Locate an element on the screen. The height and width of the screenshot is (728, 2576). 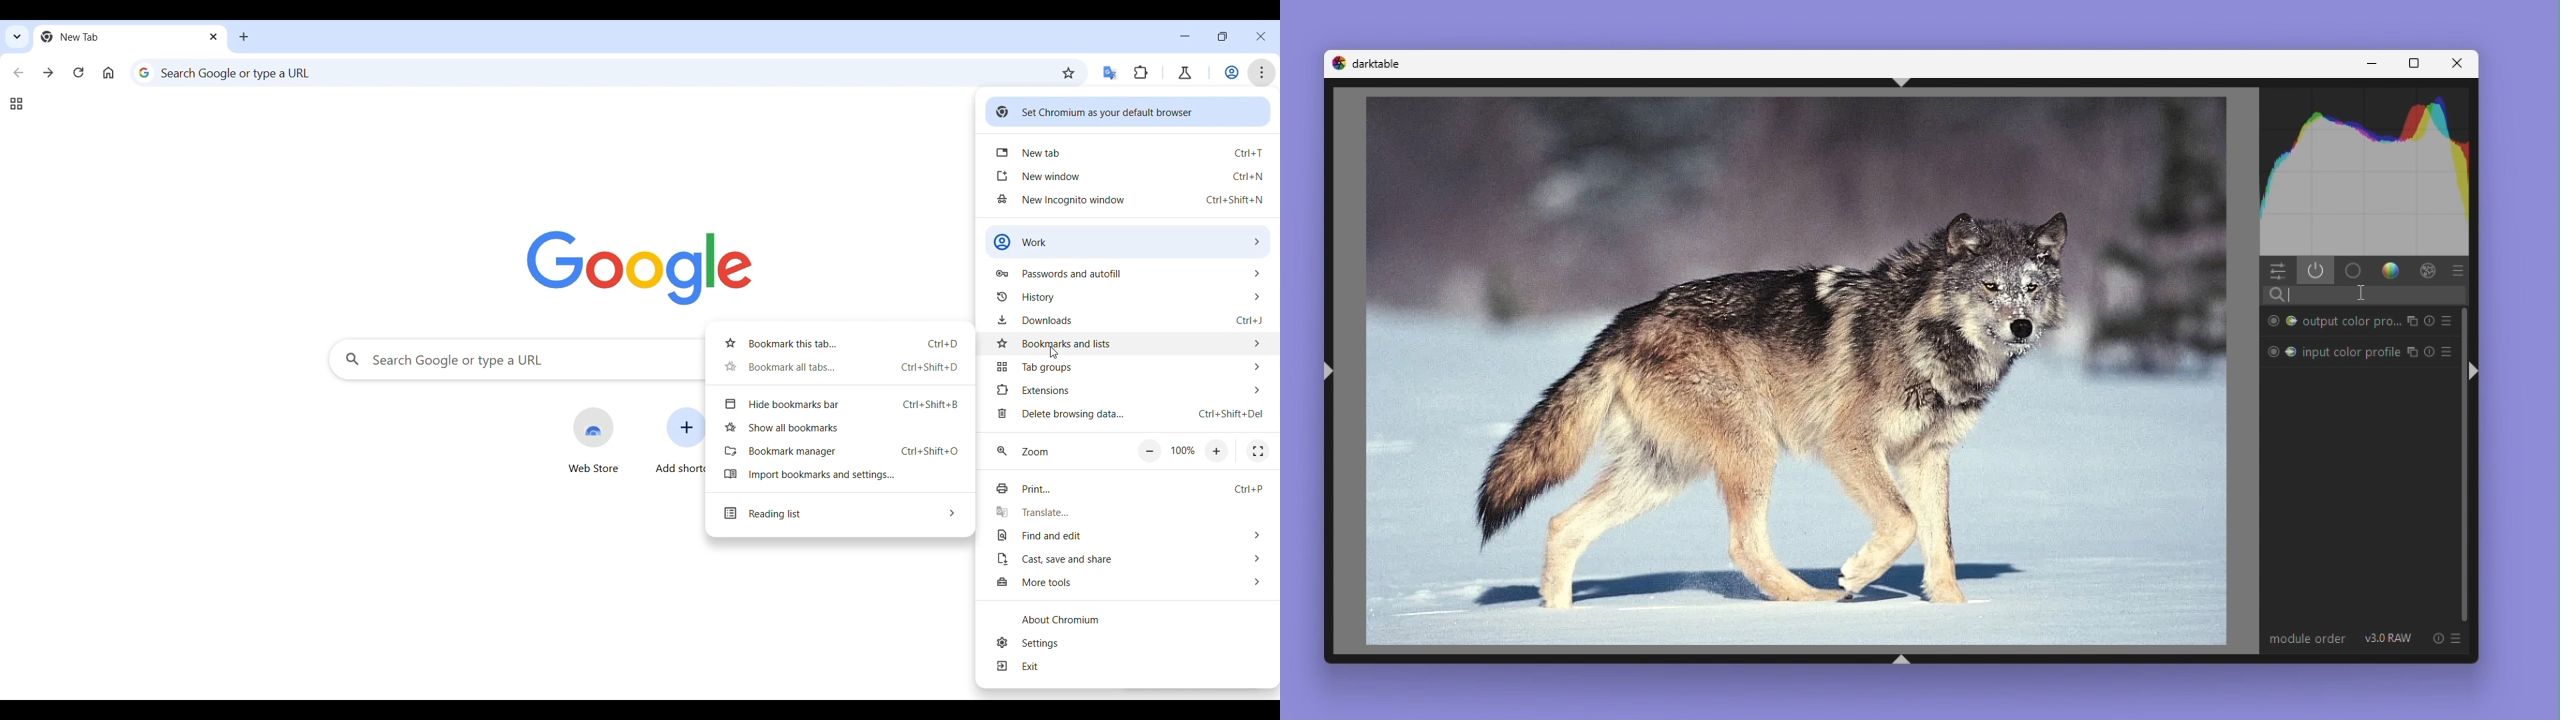
Downloads is located at coordinates (1129, 319).